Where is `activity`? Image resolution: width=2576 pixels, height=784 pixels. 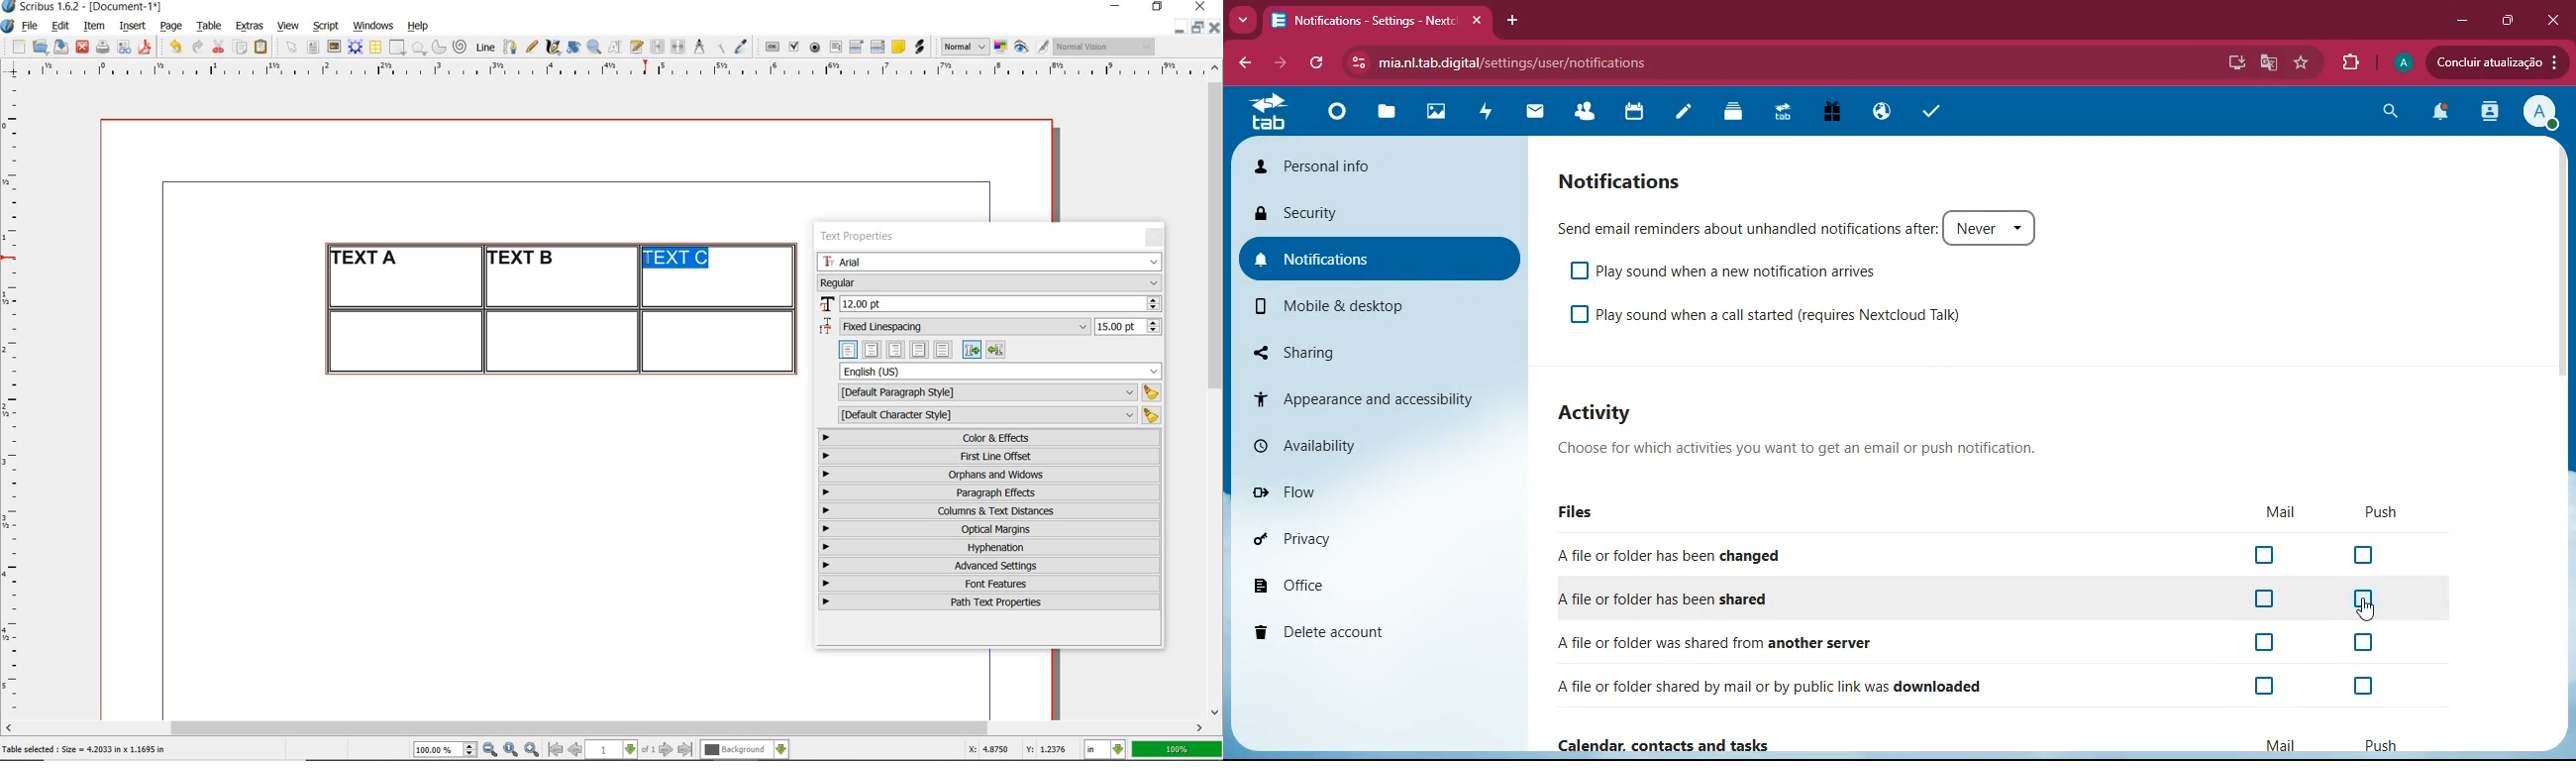 activity is located at coordinates (2487, 112).